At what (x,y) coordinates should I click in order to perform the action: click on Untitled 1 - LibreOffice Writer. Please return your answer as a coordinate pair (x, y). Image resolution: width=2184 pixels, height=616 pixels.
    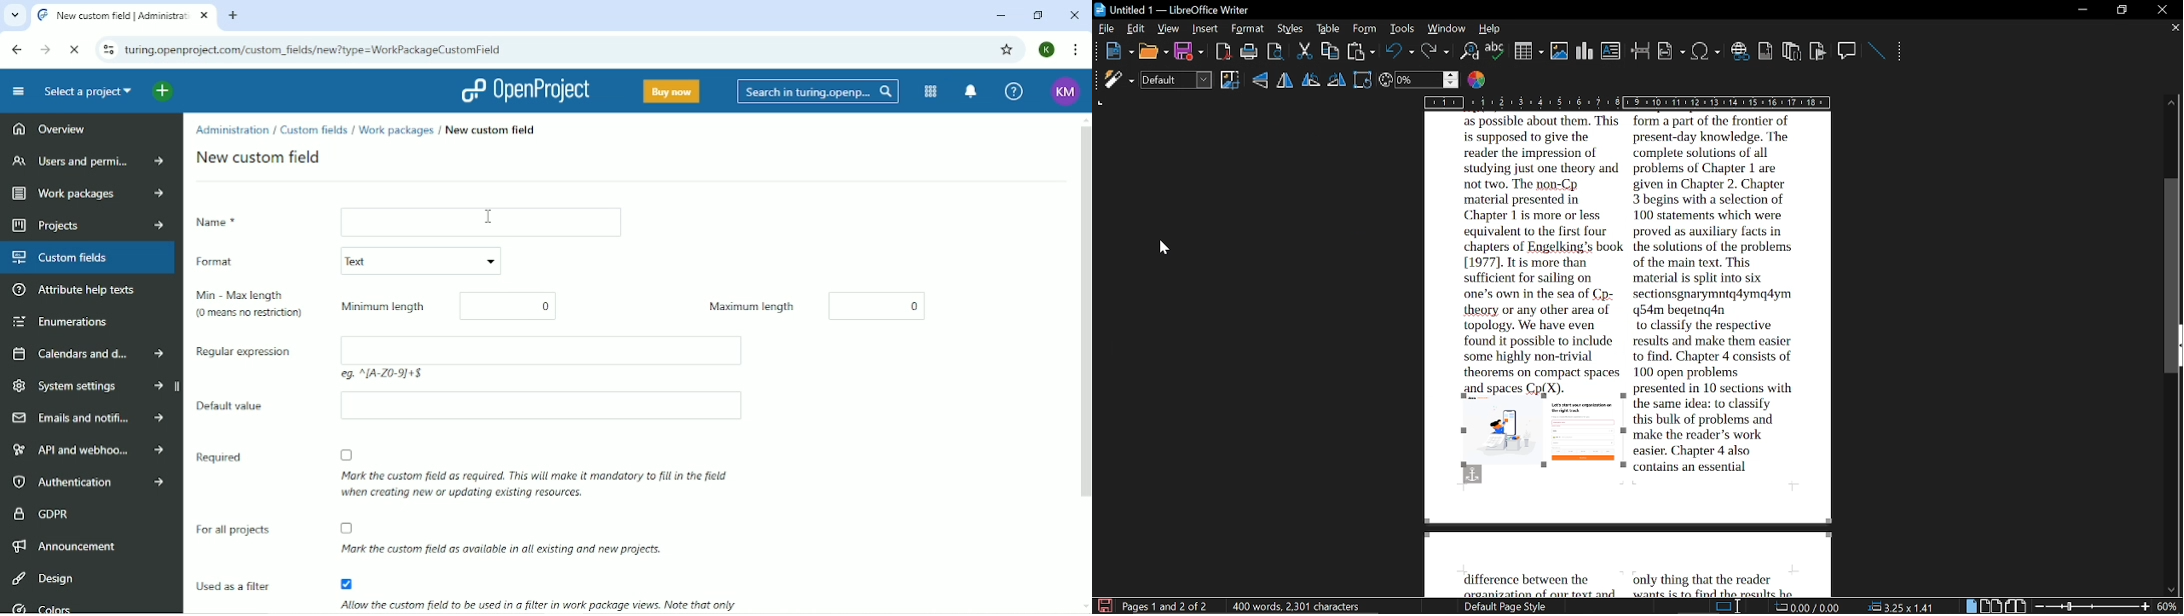
    Looking at the image, I should click on (1179, 10).